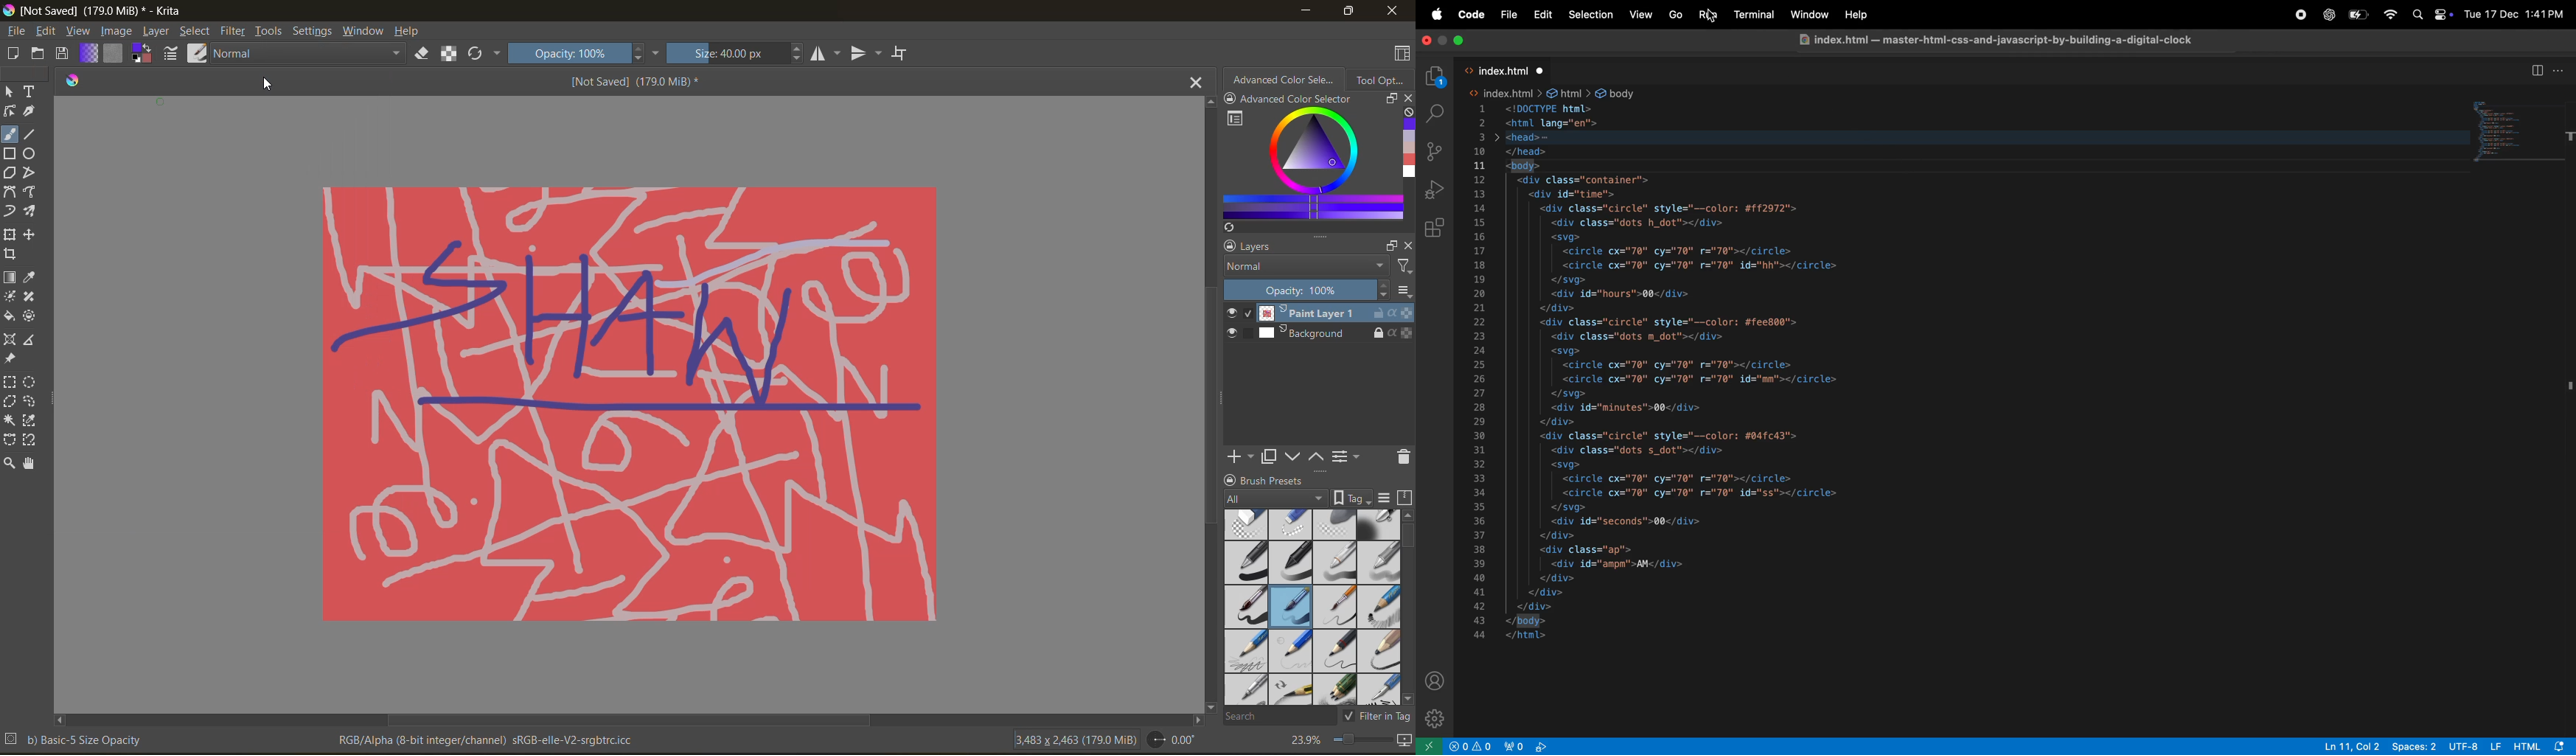 This screenshot has width=2576, height=756. What do you see at coordinates (12, 339) in the screenshot?
I see `Assistant tool` at bounding box center [12, 339].